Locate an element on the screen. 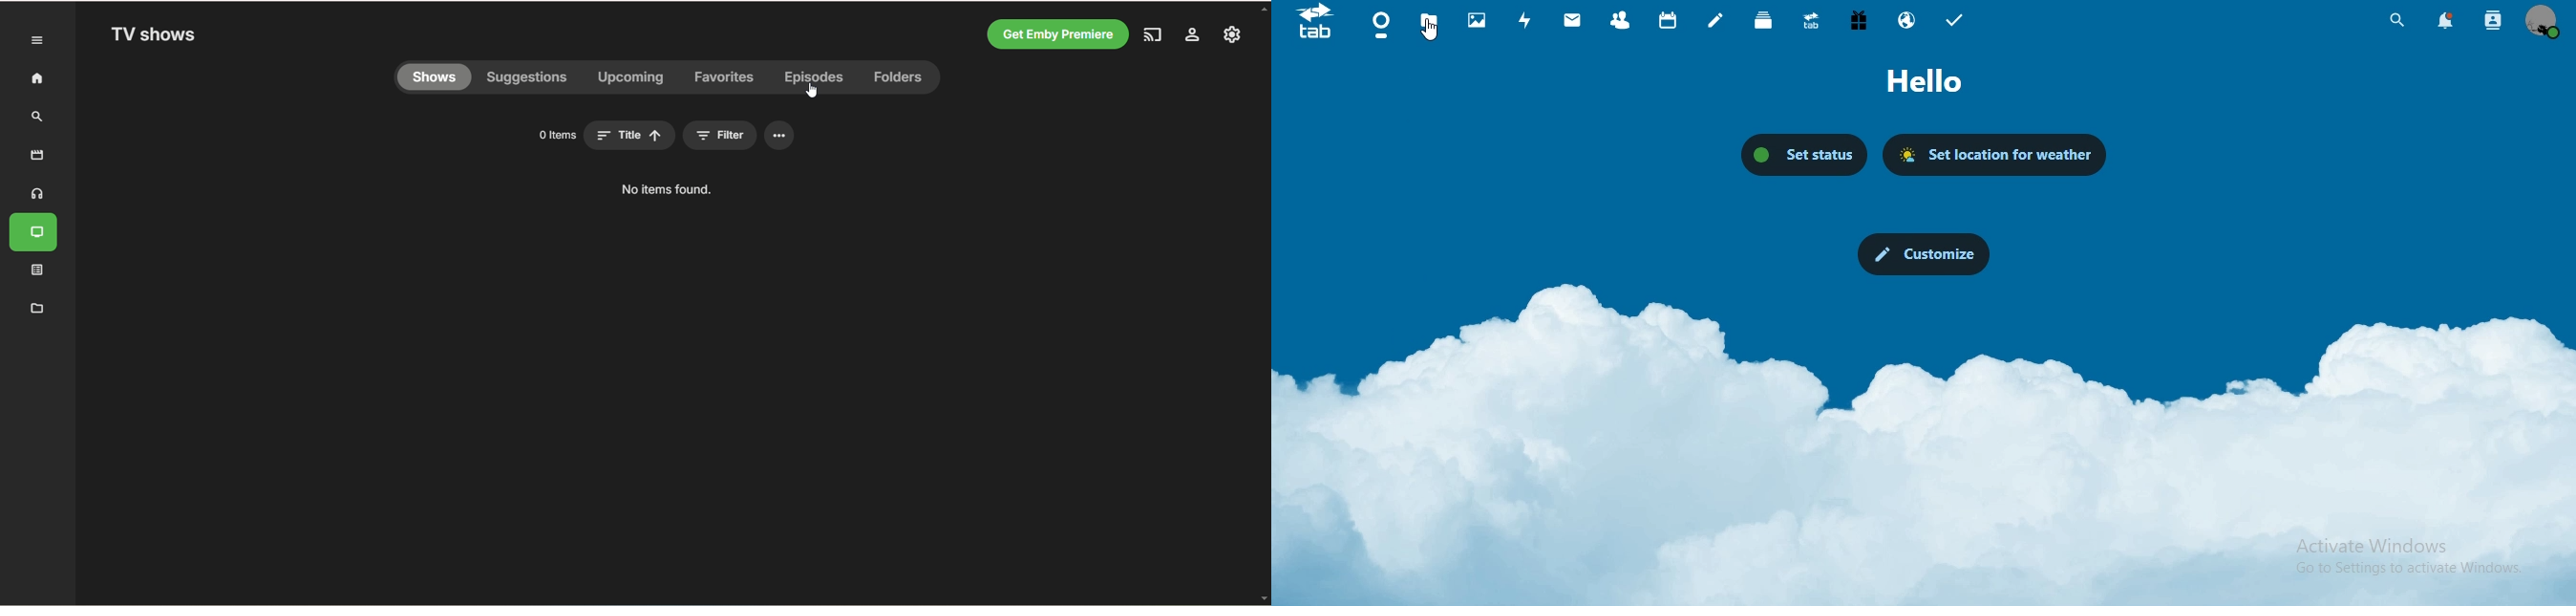 This screenshot has width=2576, height=616. suggestions is located at coordinates (529, 78).